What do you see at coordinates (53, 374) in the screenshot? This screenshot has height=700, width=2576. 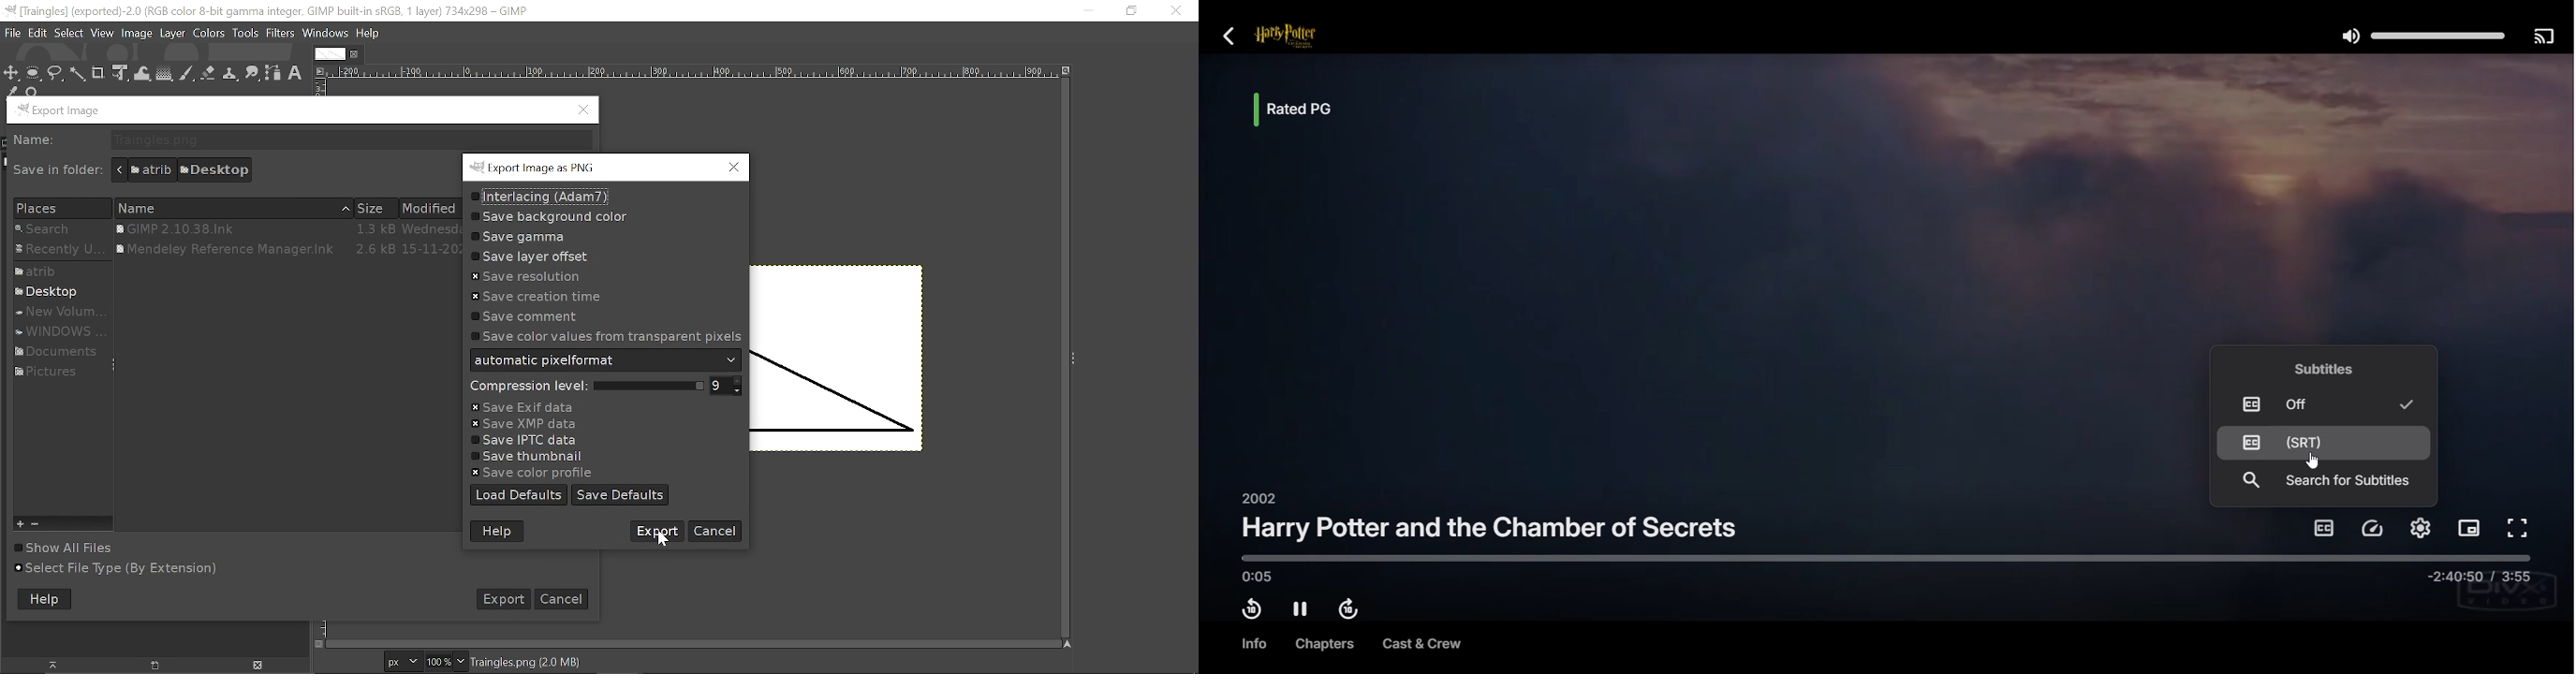 I see `folder` at bounding box center [53, 374].